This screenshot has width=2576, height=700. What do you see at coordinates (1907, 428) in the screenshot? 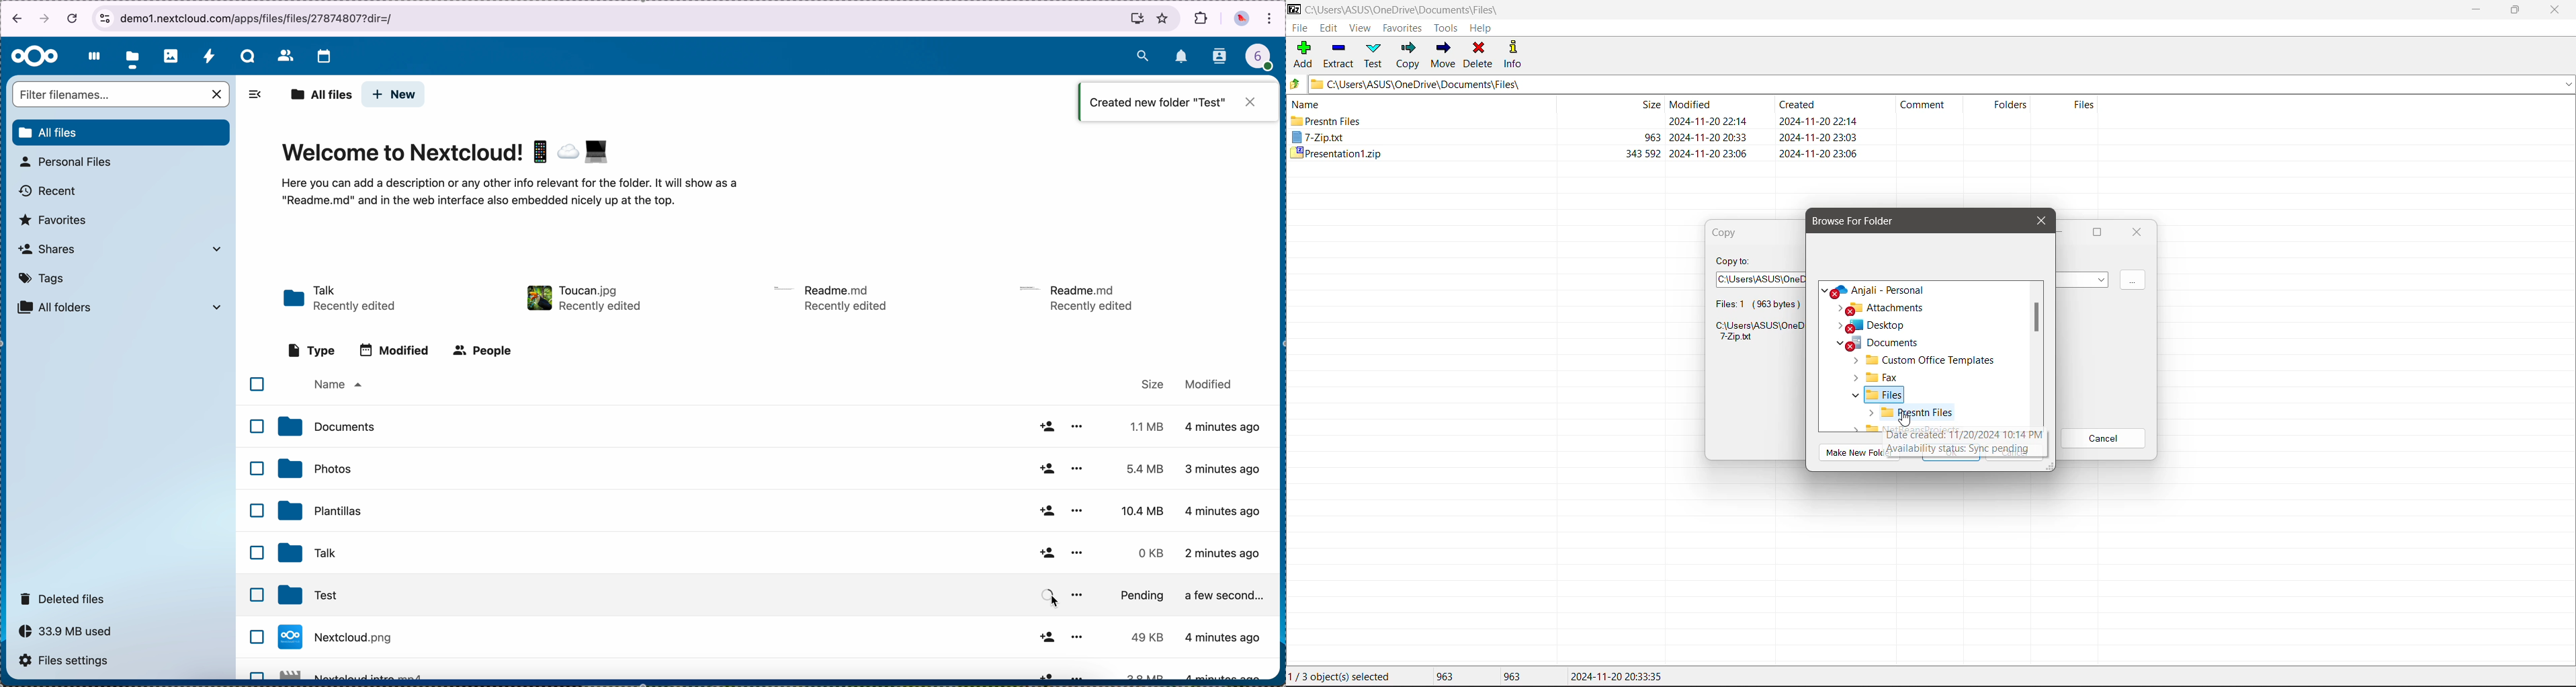
I see `` at bounding box center [1907, 428].